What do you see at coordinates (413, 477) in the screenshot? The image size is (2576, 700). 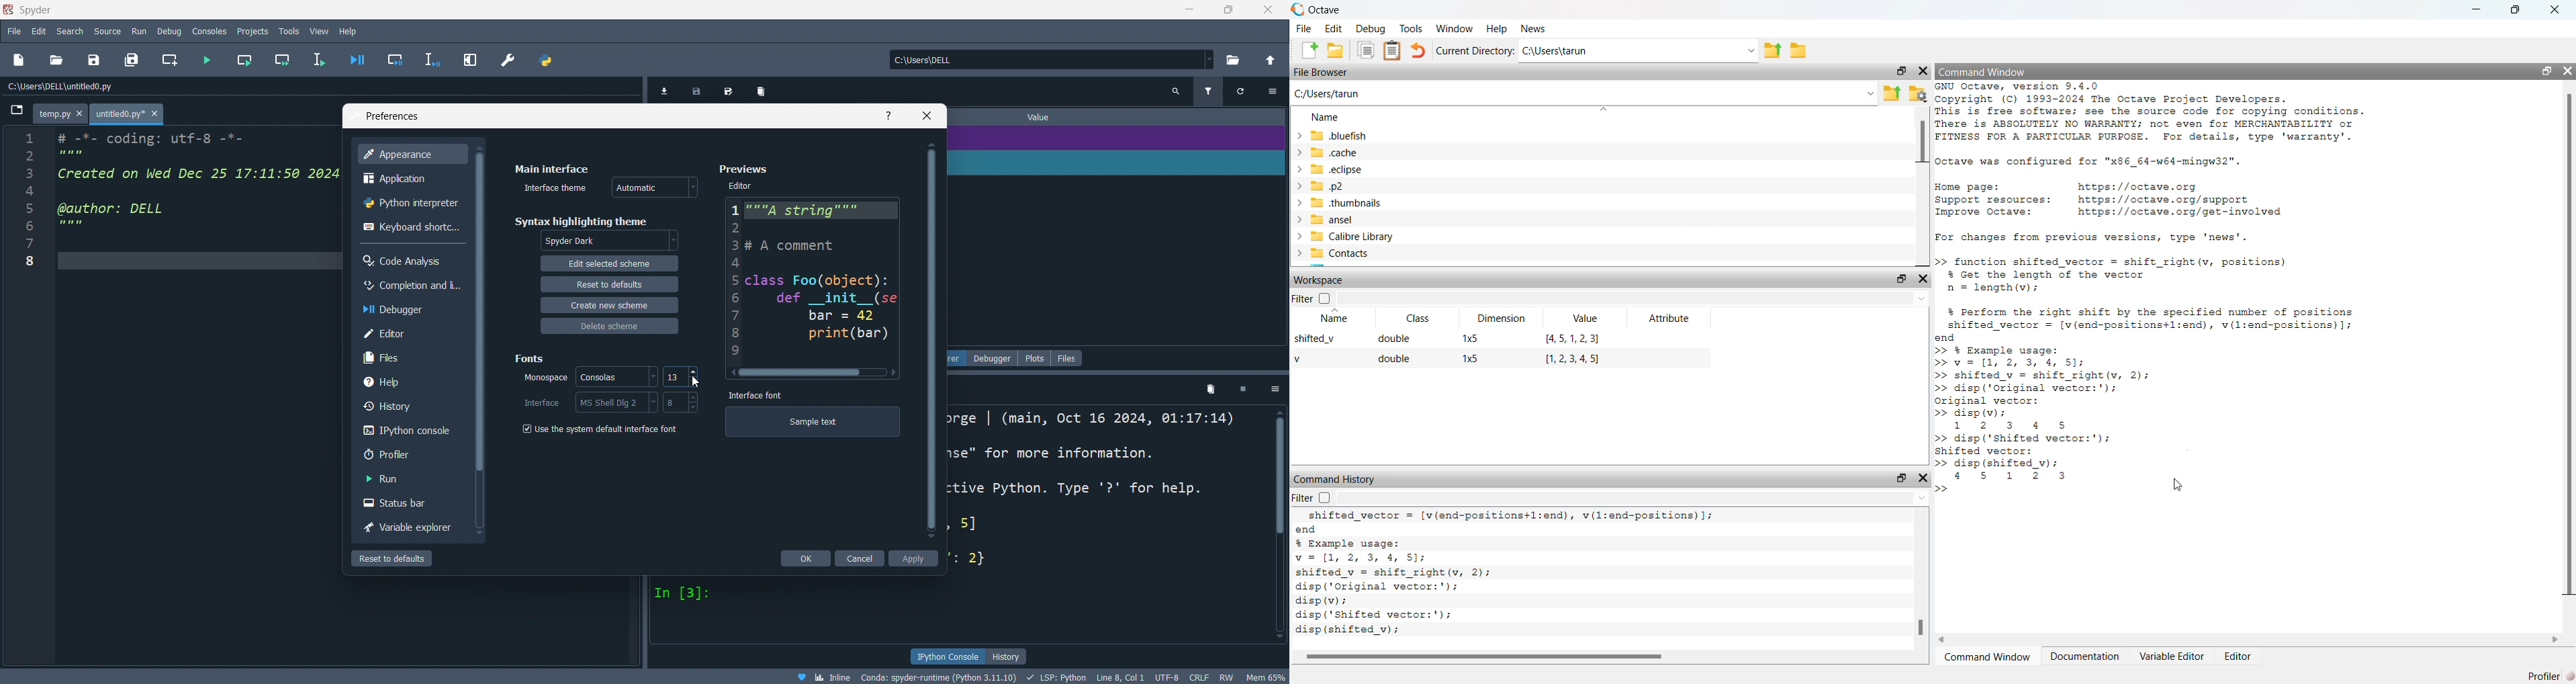 I see `run` at bounding box center [413, 477].